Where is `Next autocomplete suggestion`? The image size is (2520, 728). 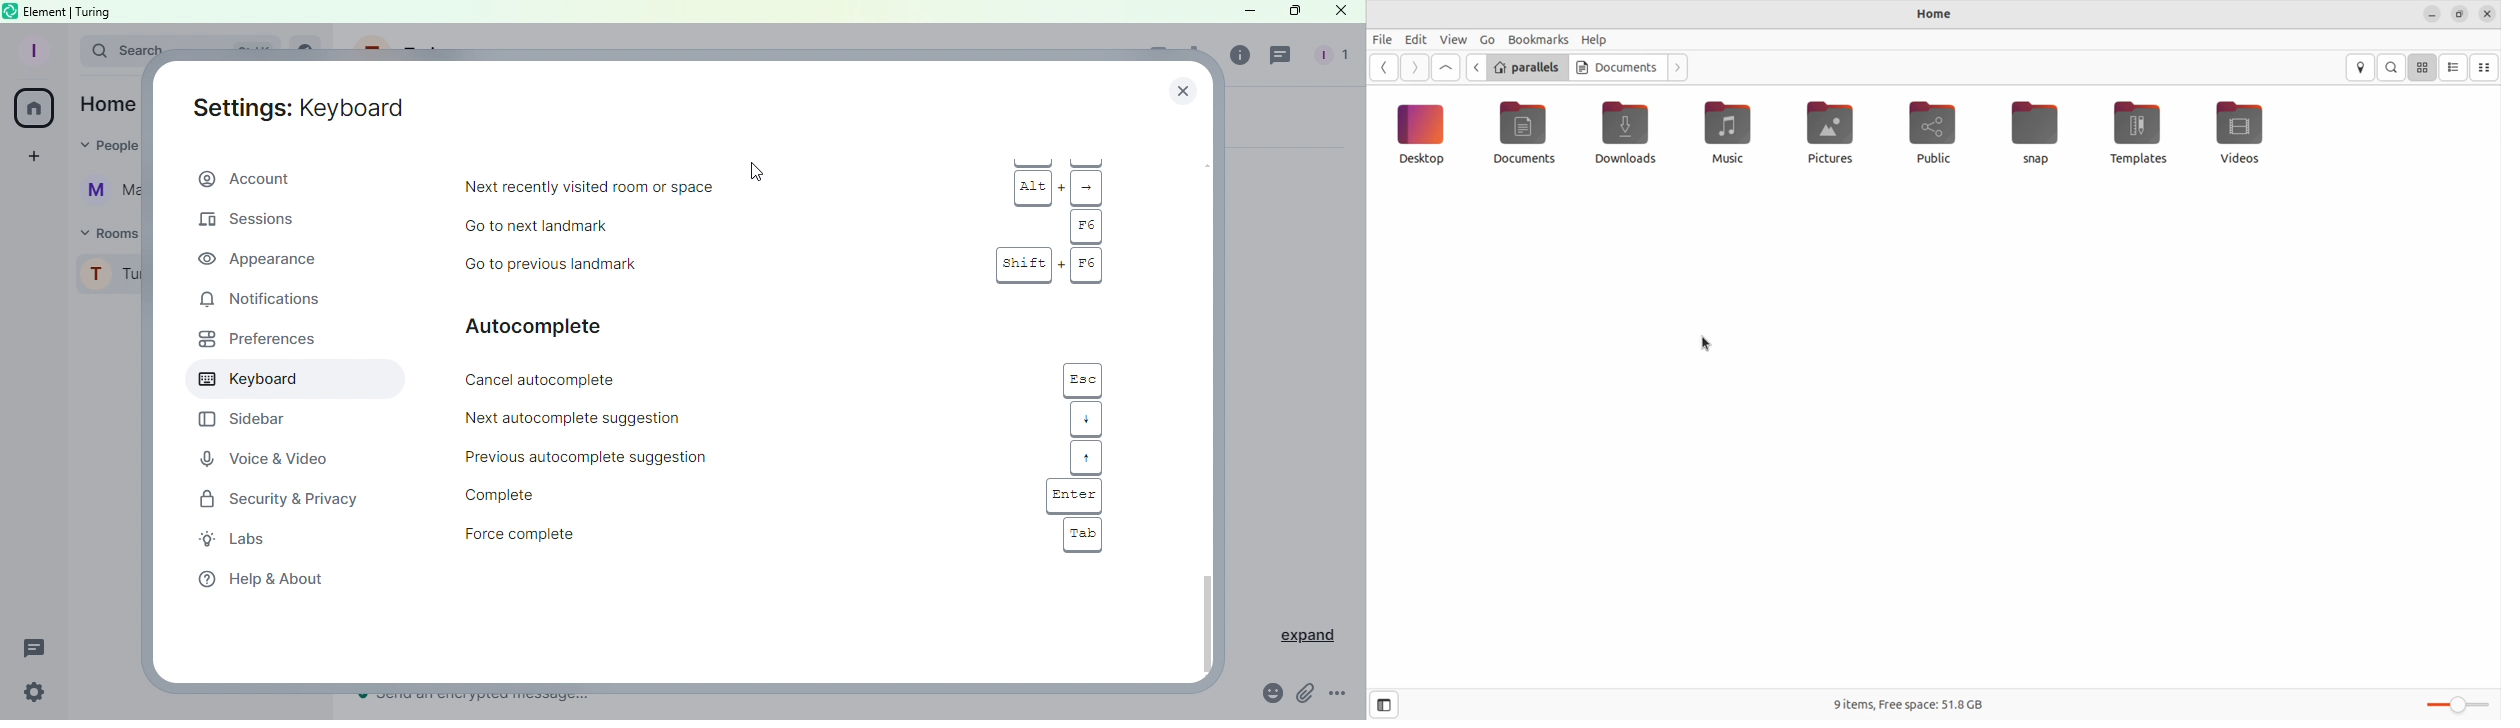 Next autocomplete suggestion is located at coordinates (657, 419).